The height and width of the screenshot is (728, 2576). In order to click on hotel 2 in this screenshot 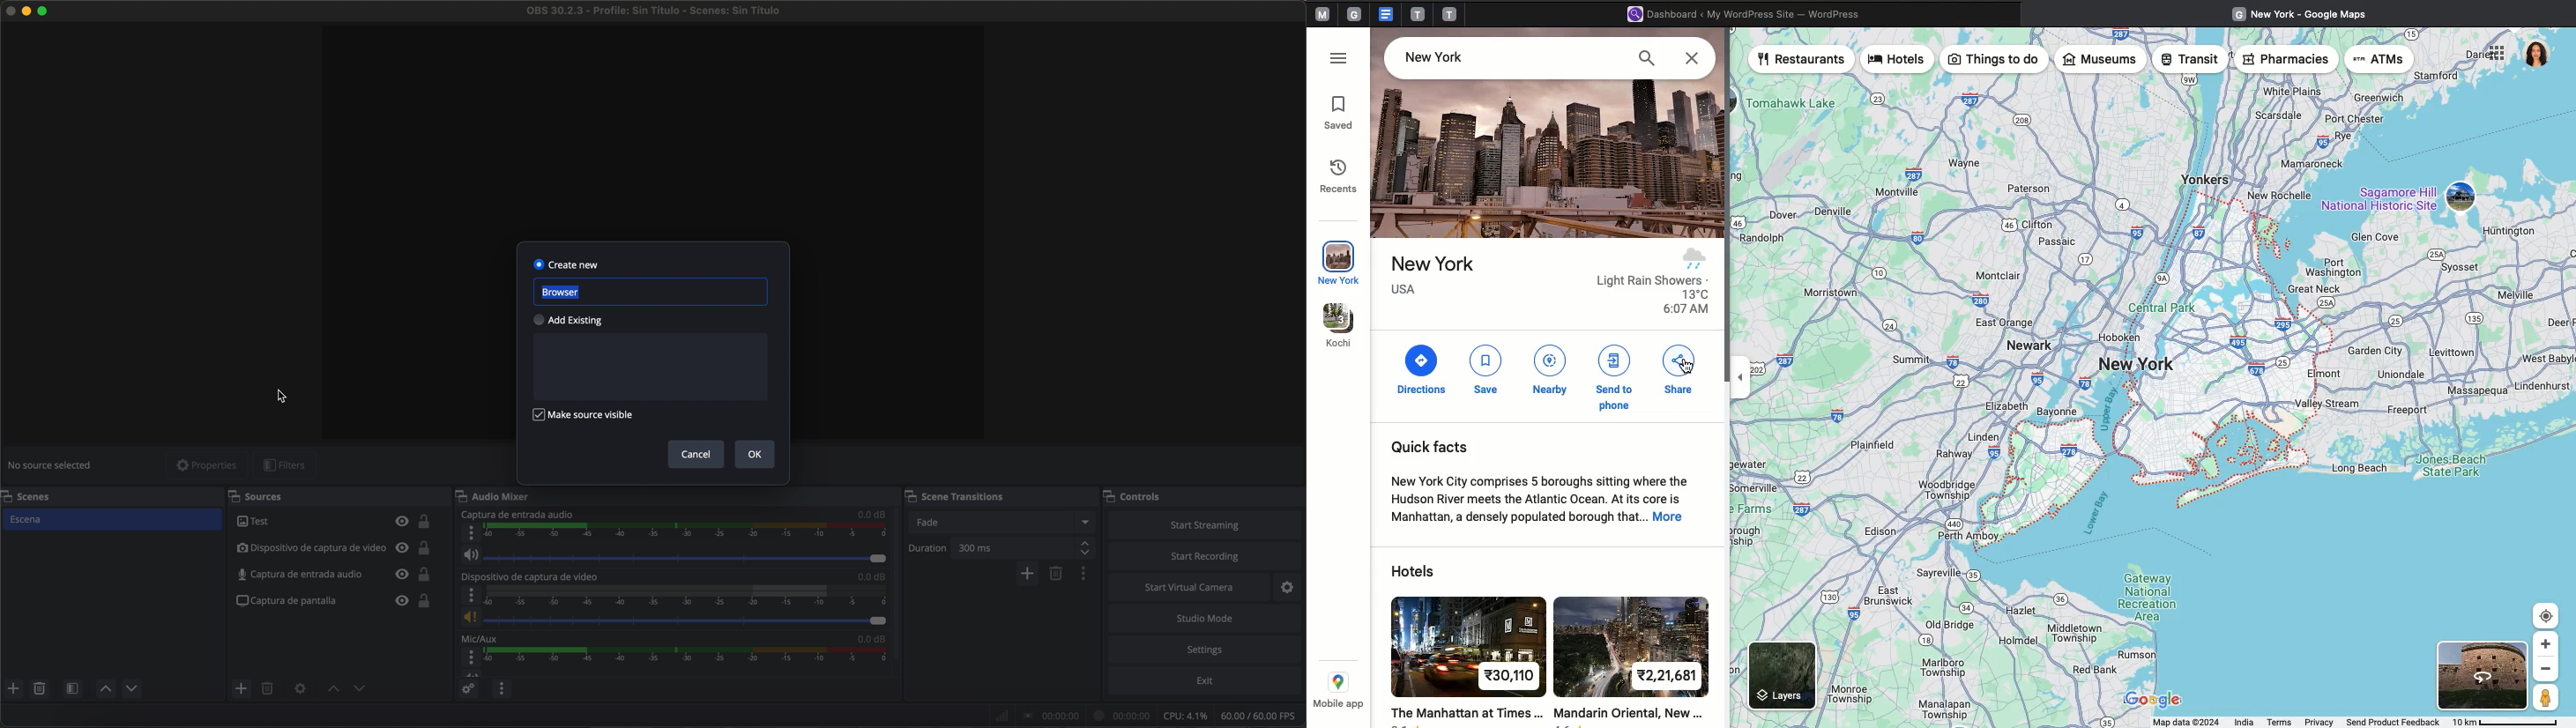, I will do `click(1628, 650)`.